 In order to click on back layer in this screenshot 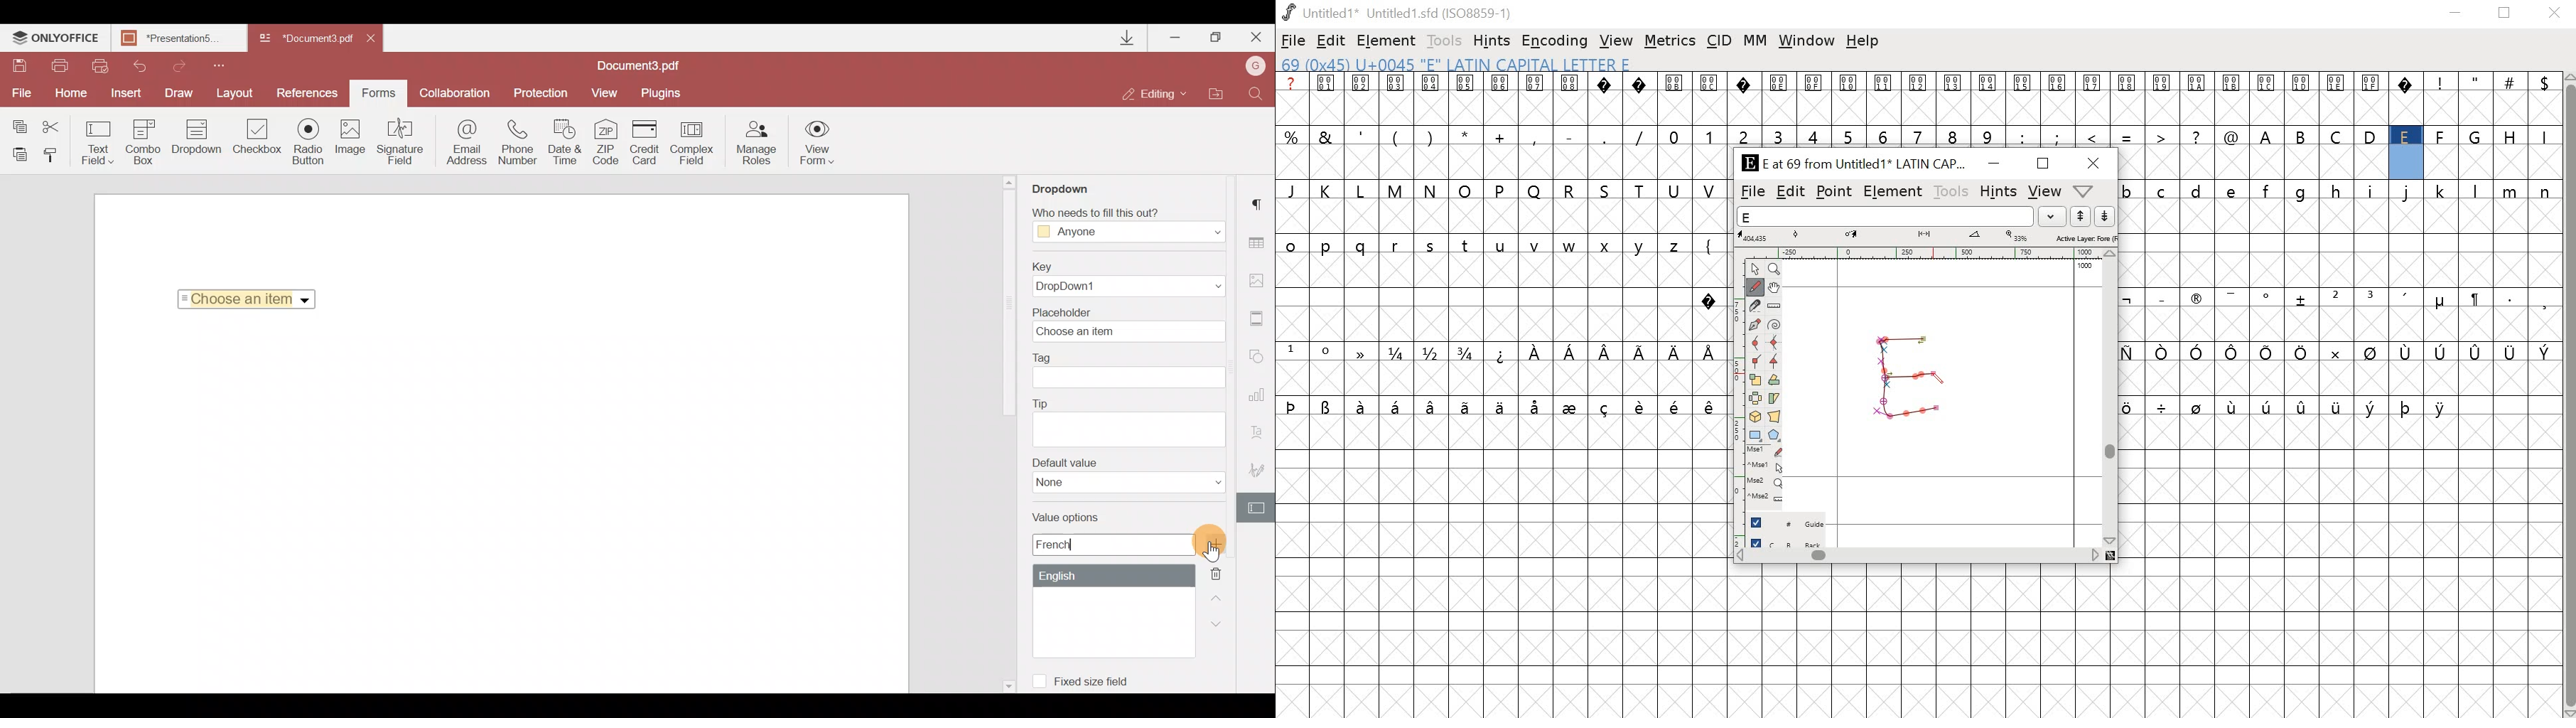, I will do `click(1787, 544)`.